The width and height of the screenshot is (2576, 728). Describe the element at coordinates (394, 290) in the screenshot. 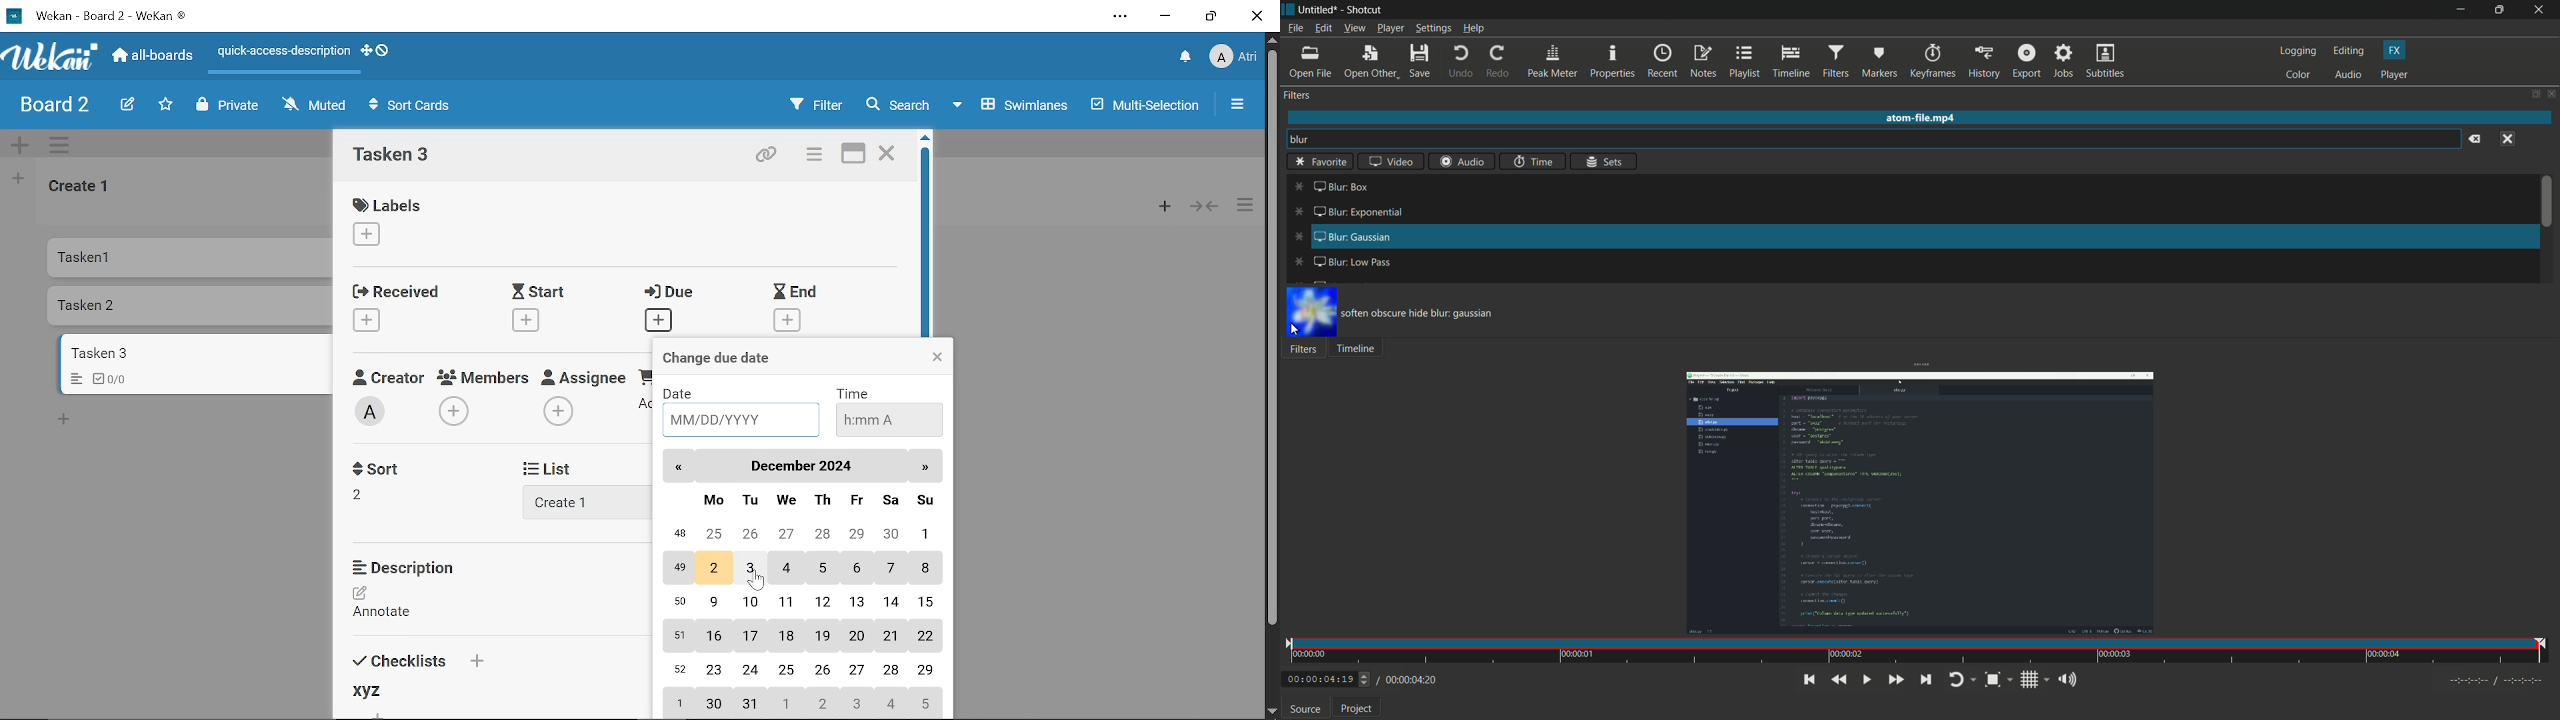

I see `Received` at that location.